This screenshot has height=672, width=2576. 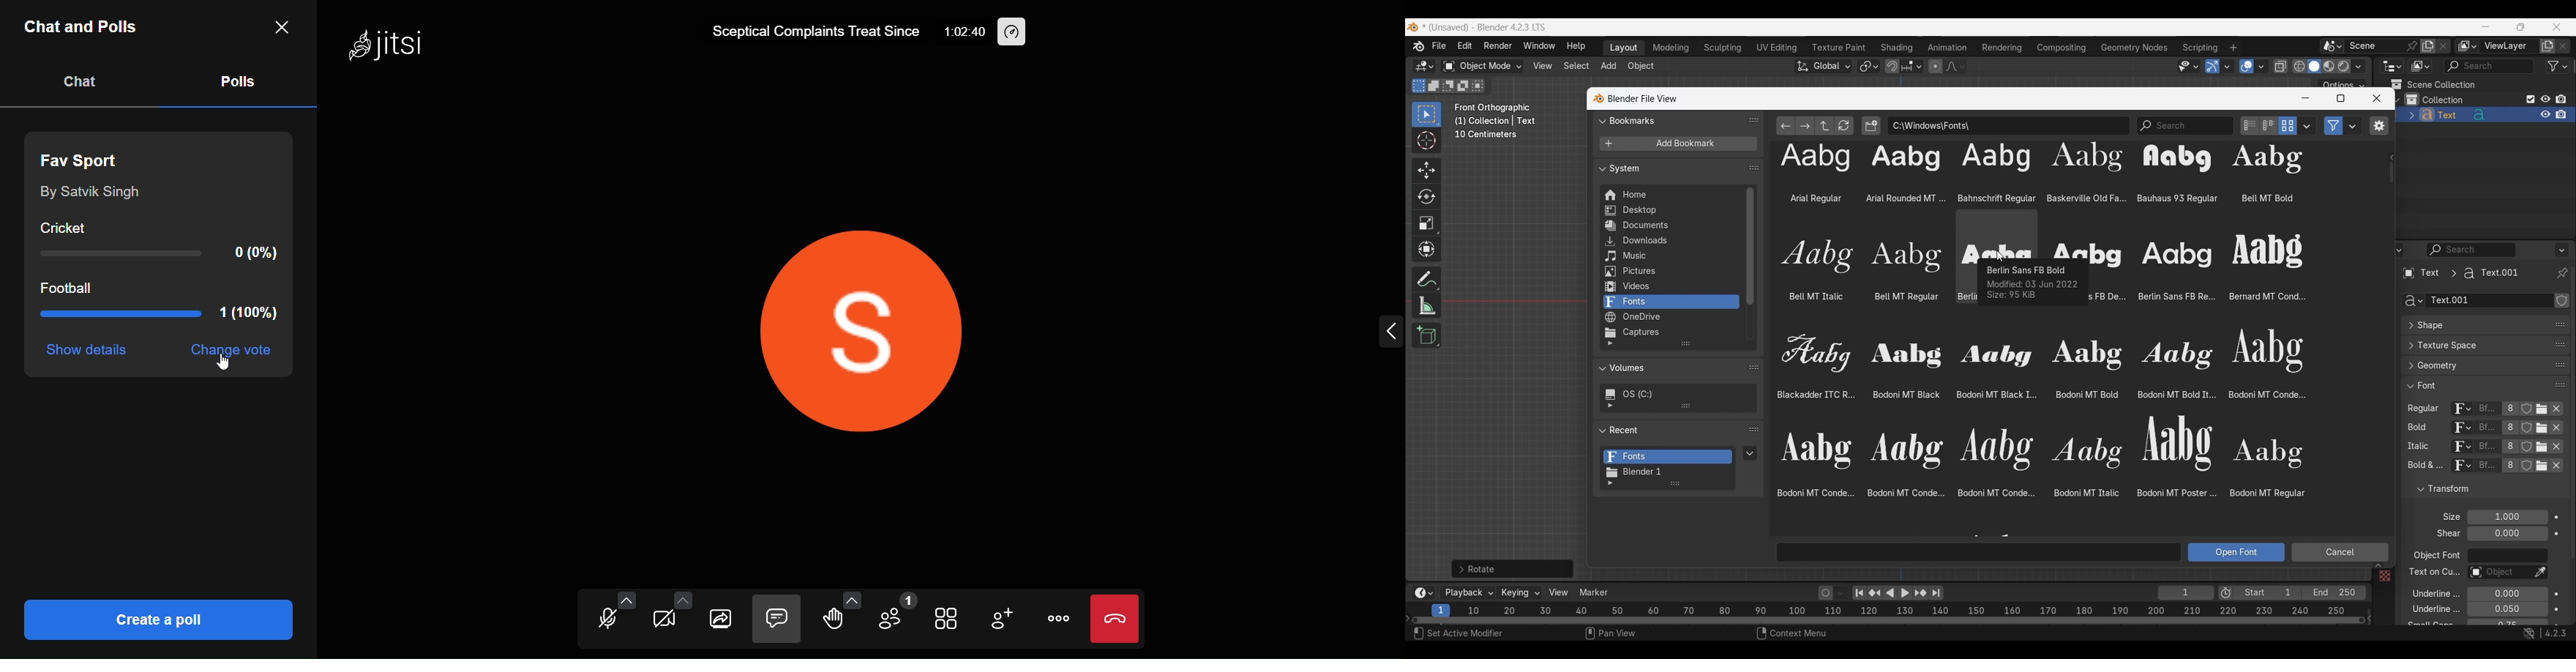 I want to click on Show filtering options, so click(x=1610, y=483).